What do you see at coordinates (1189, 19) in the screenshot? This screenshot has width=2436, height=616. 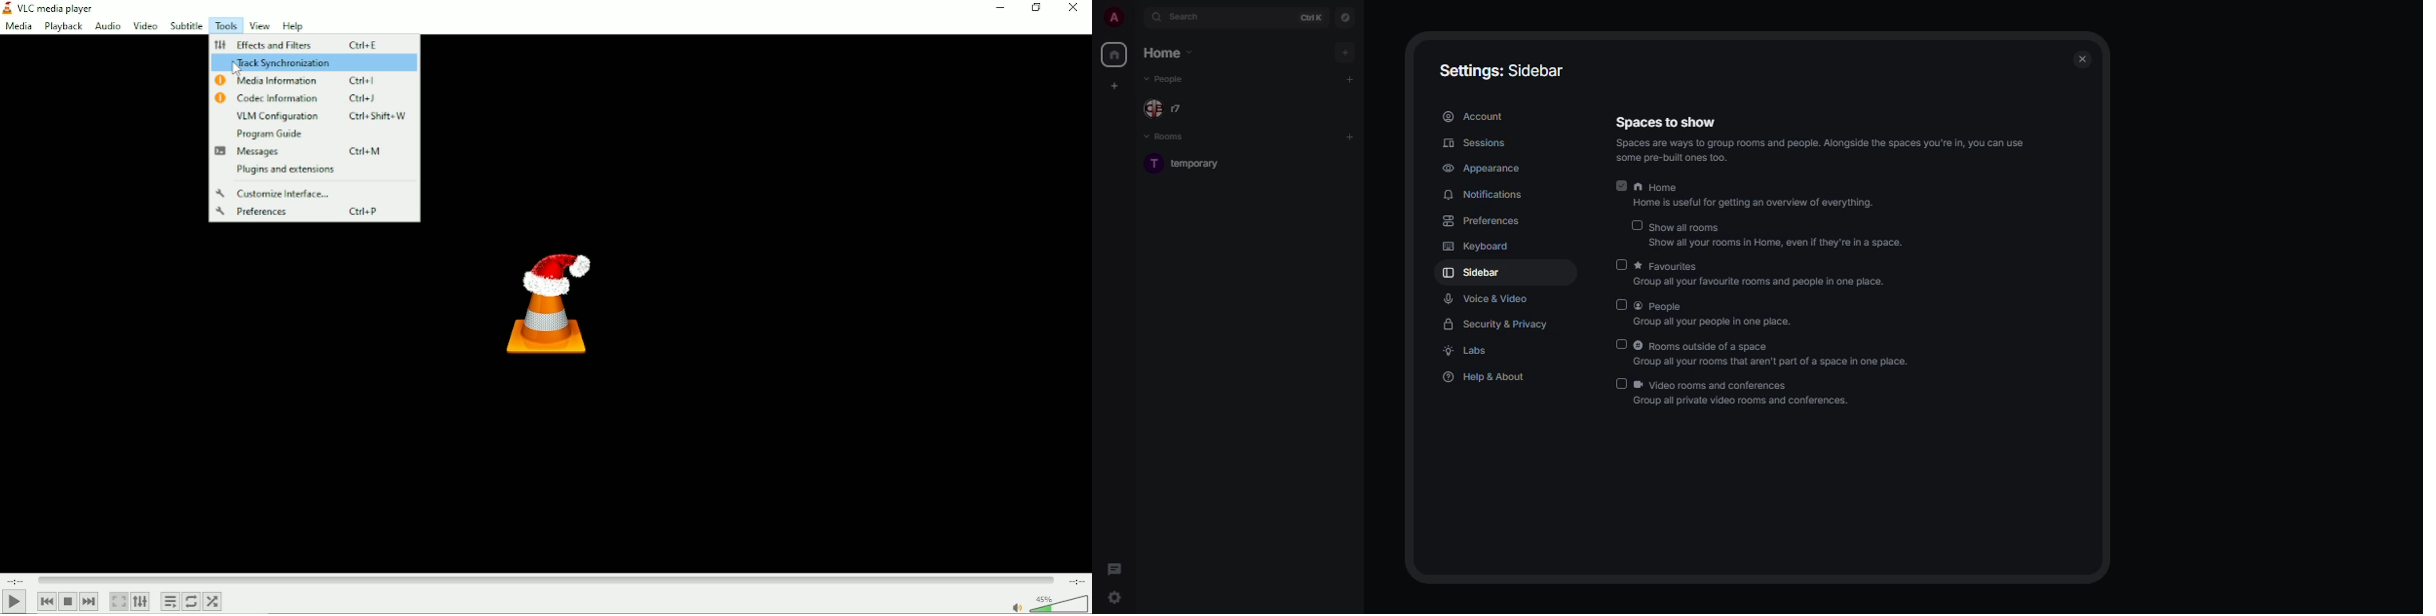 I see `search` at bounding box center [1189, 19].